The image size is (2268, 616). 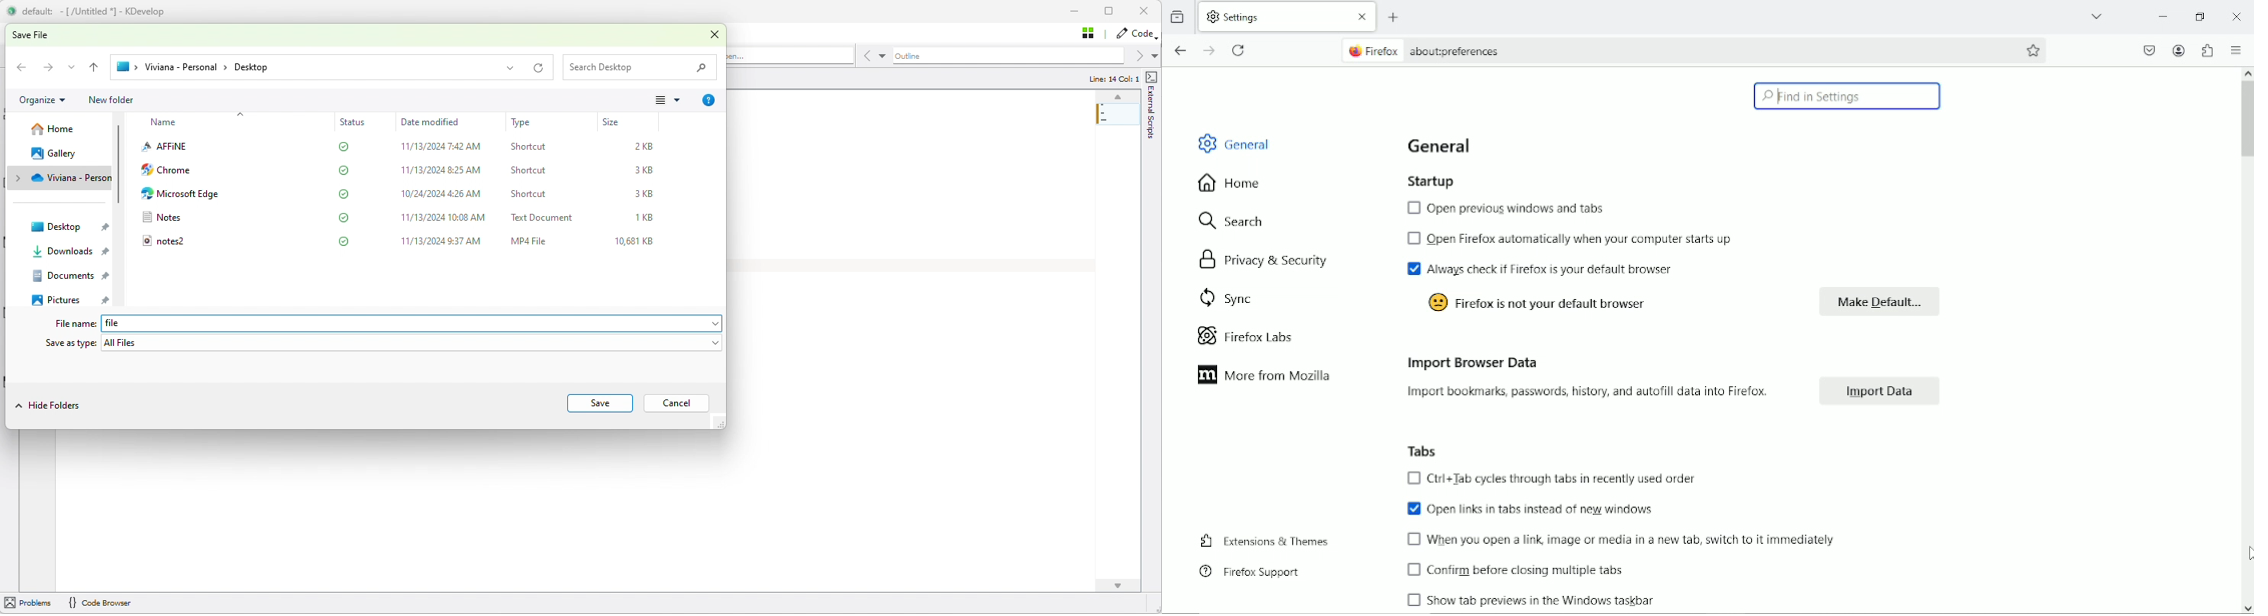 What do you see at coordinates (1262, 539) in the screenshot?
I see `Extensions & Themes` at bounding box center [1262, 539].